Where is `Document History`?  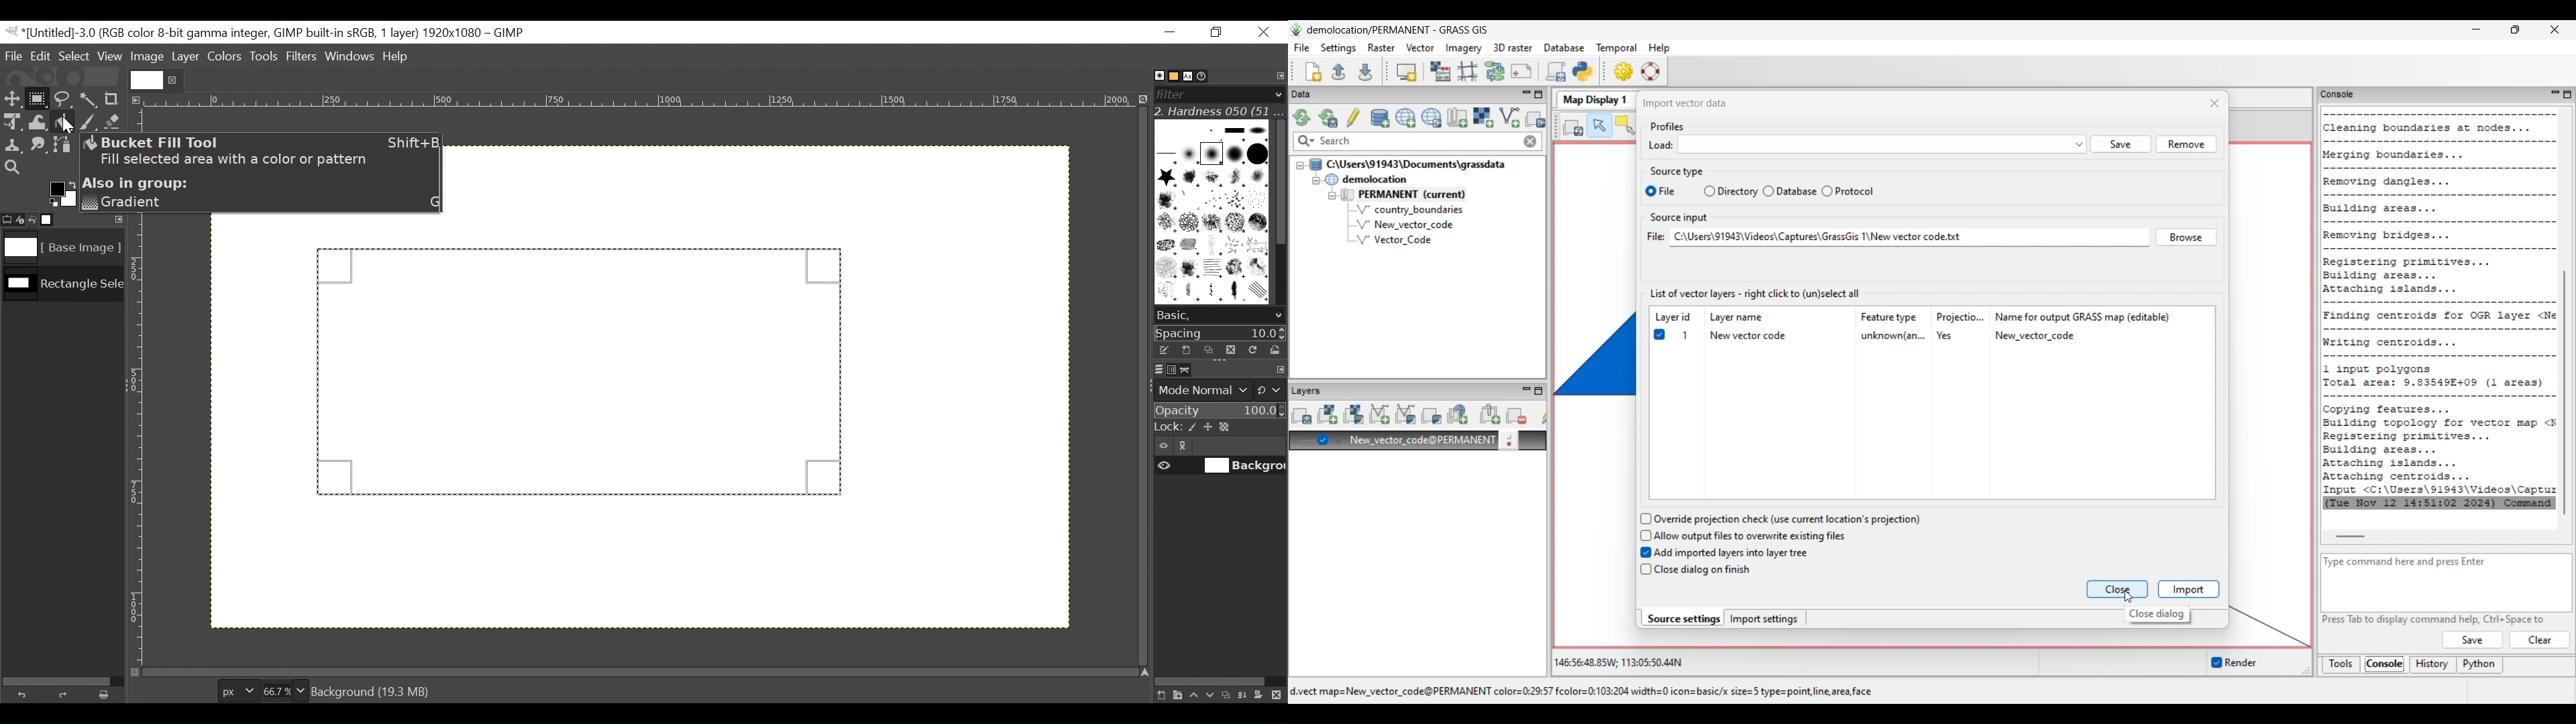 Document History is located at coordinates (1207, 75).